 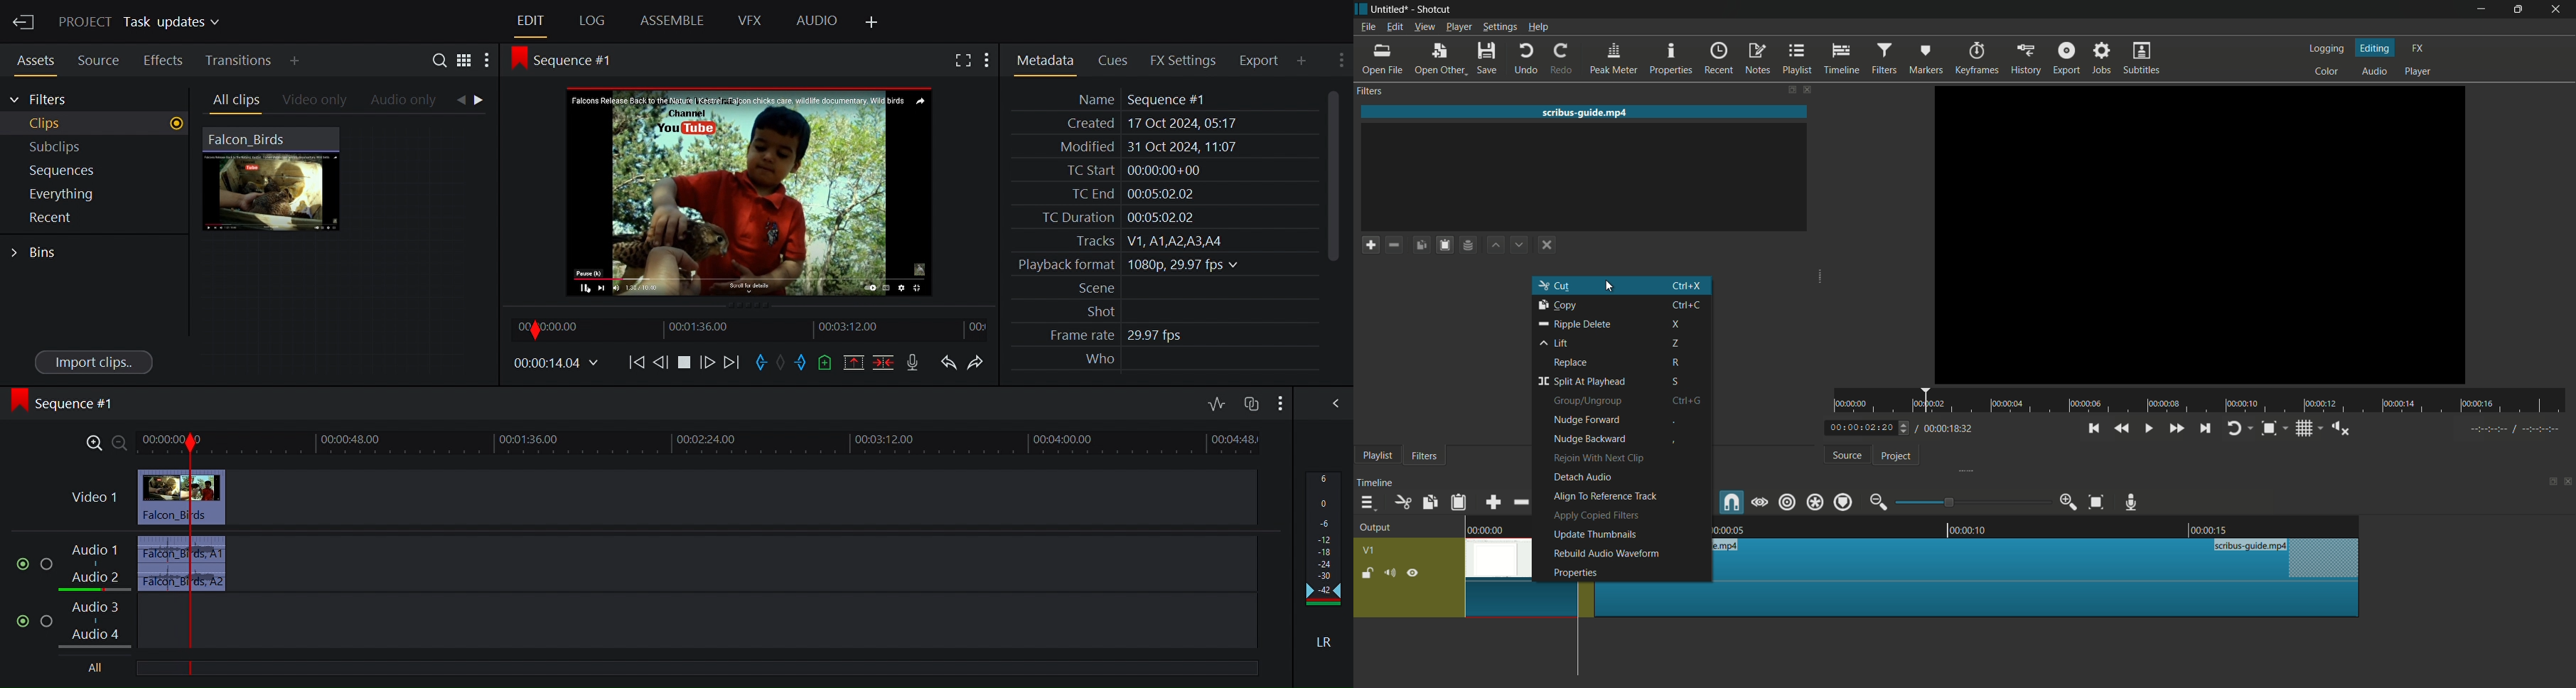 I want to click on properties, so click(x=1575, y=573).